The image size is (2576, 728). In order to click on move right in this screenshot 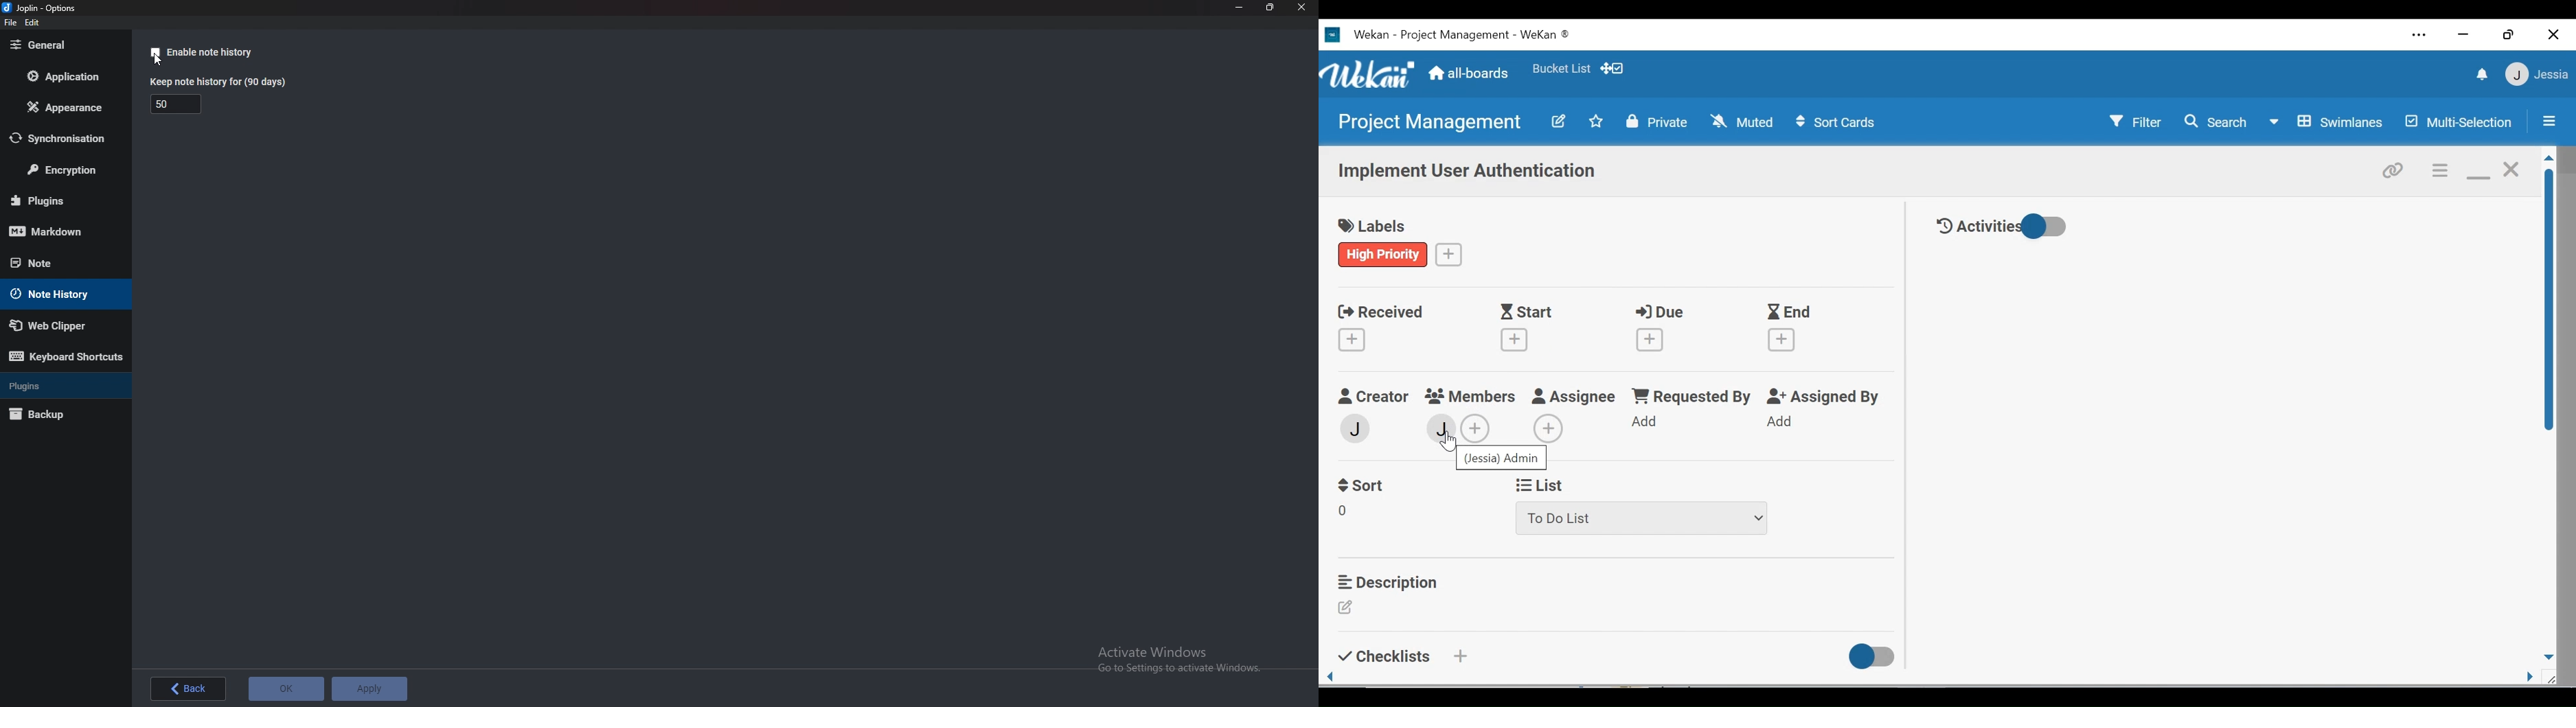, I will do `click(2530, 678)`.